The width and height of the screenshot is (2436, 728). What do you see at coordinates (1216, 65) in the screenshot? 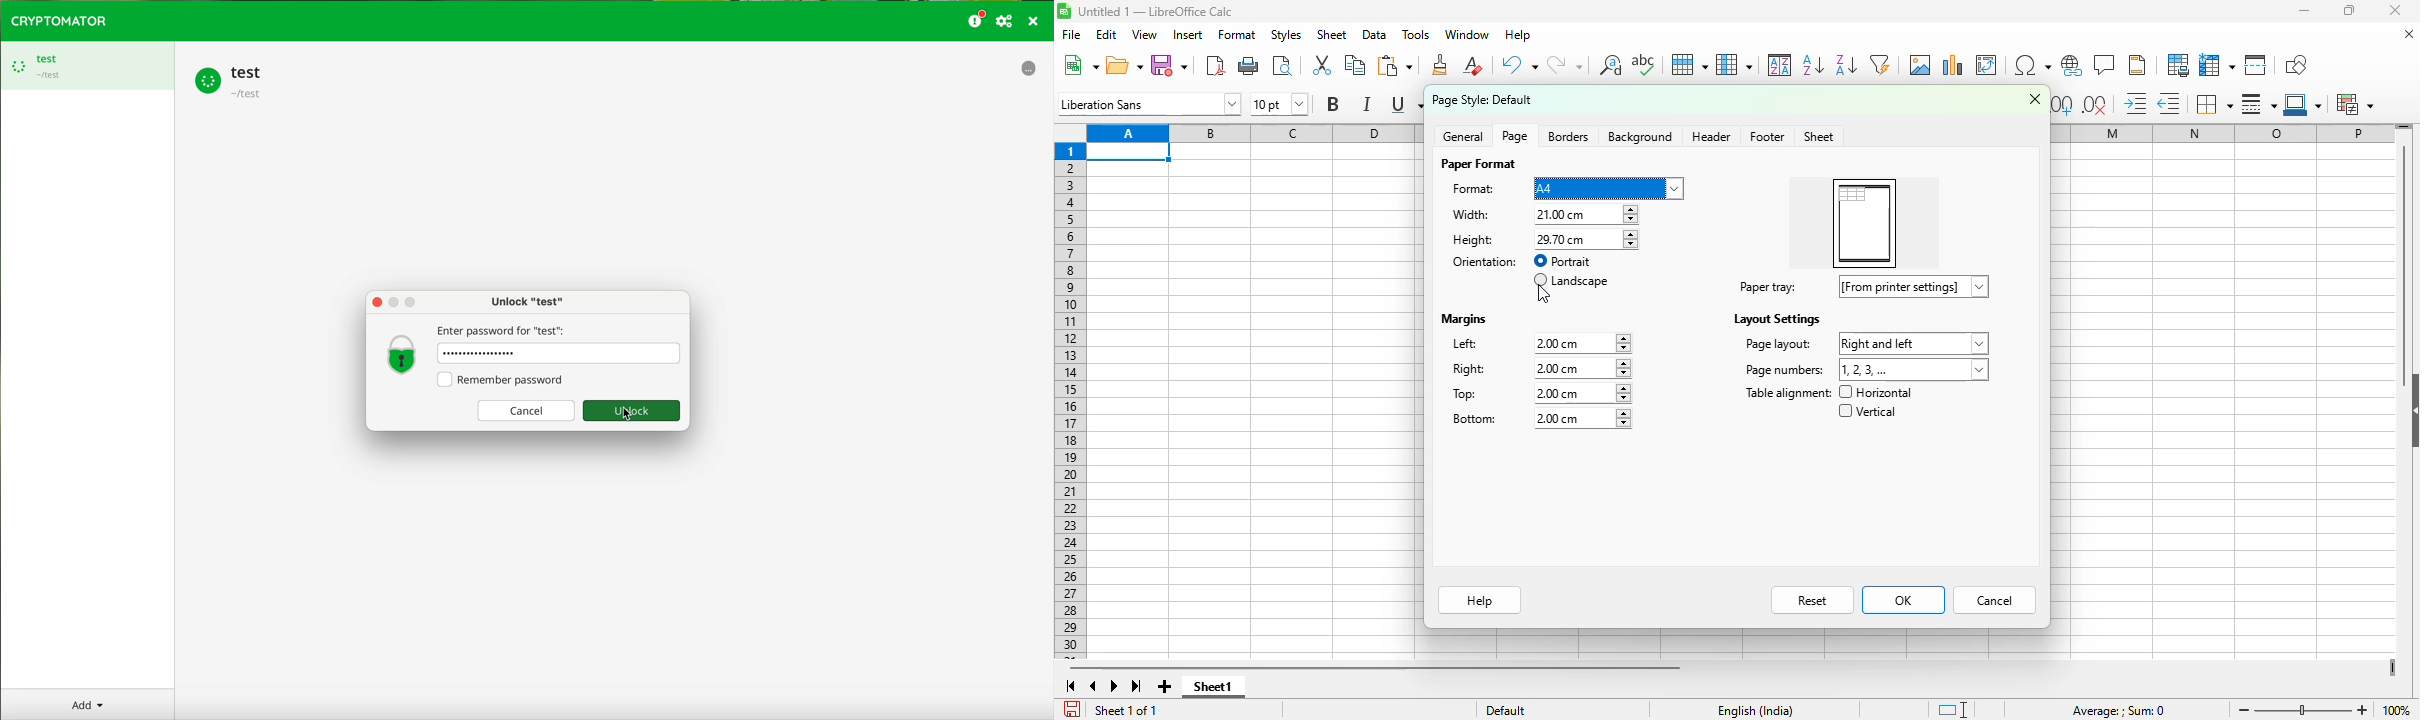
I see `export directly as PDF` at bounding box center [1216, 65].